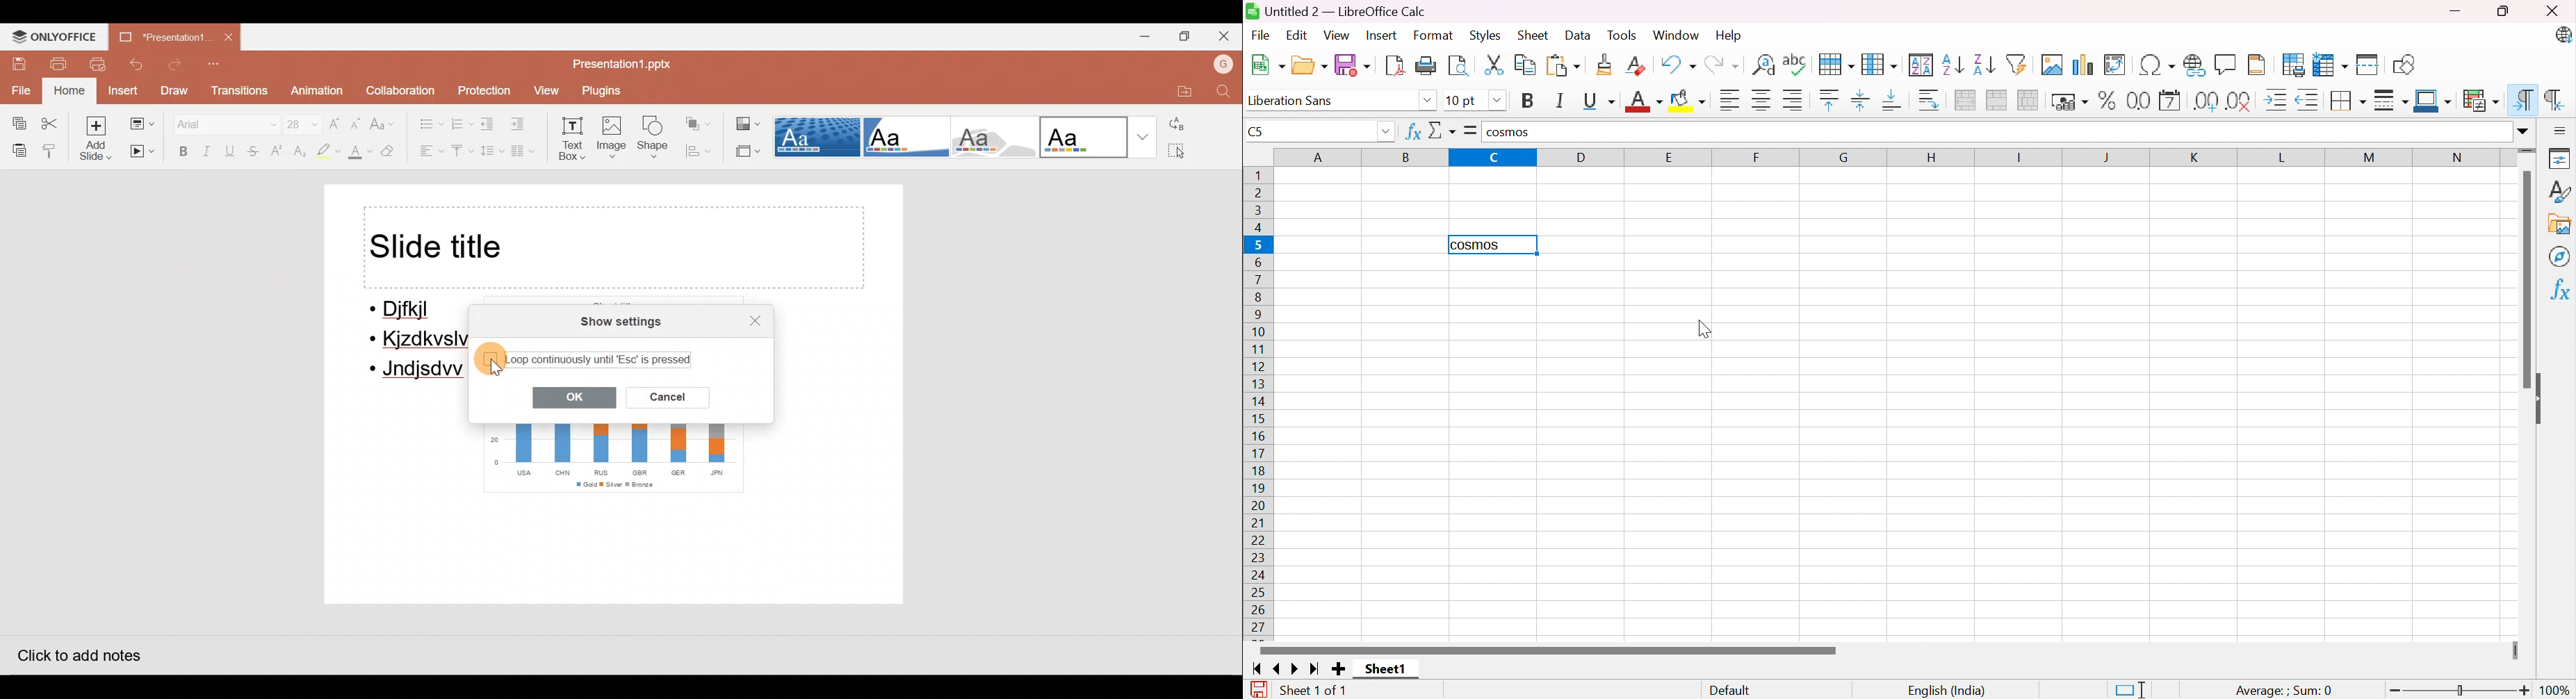 This screenshot has height=700, width=2576. What do you see at coordinates (1723, 63) in the screenshot?
I see `Redo` at bounding box center [1723, 63].